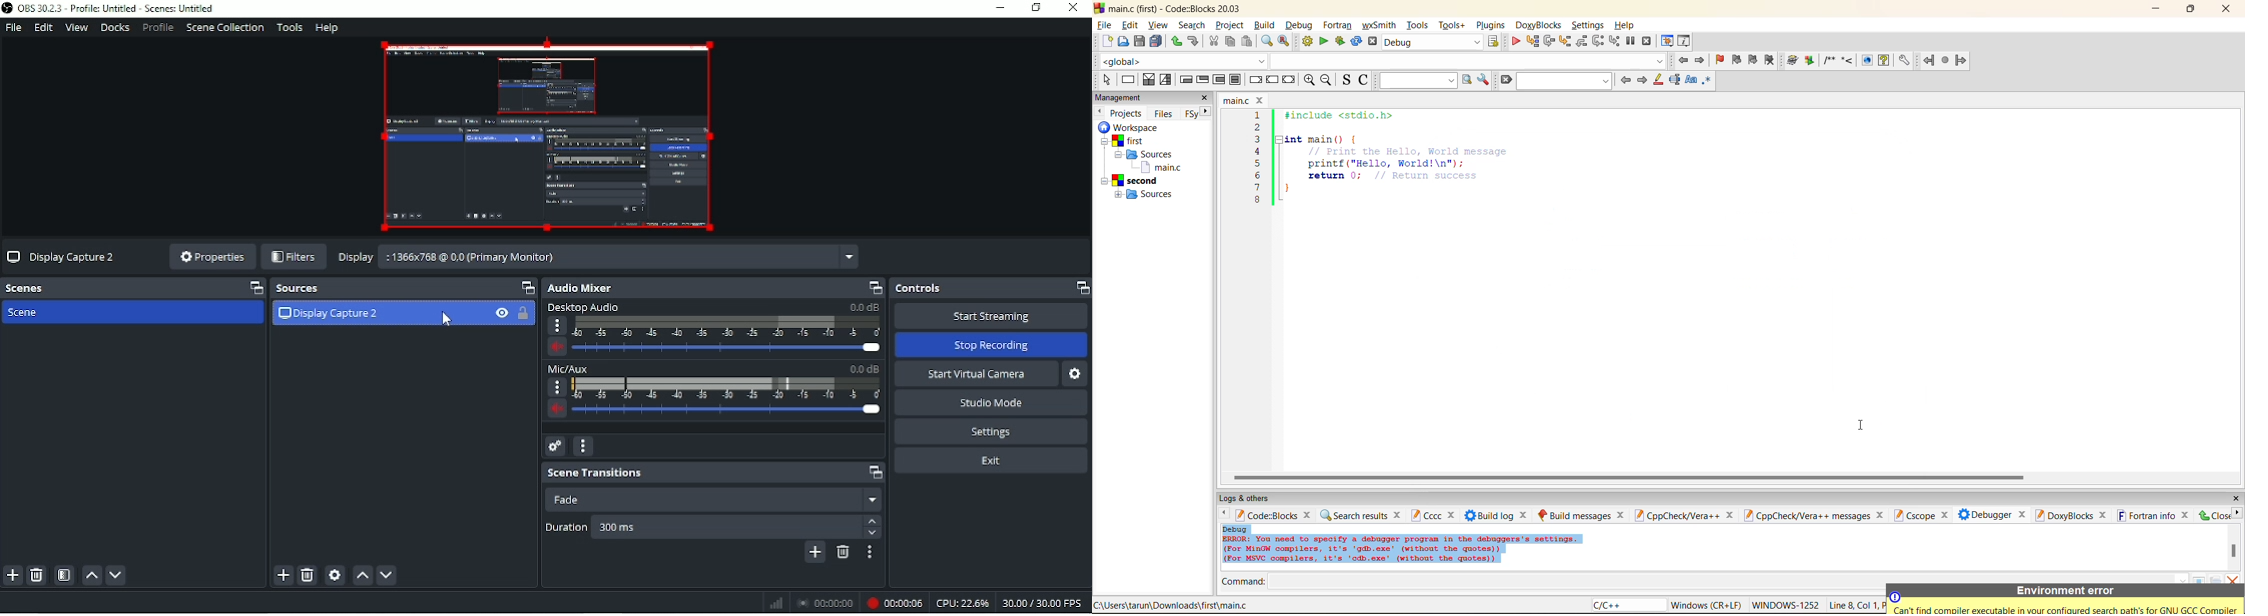 This screenshot has height=616, width=2268. What do you see at coordinates (224, 28) in the screenshot?
I see `Scene collection` at bounding box center [224, 28].